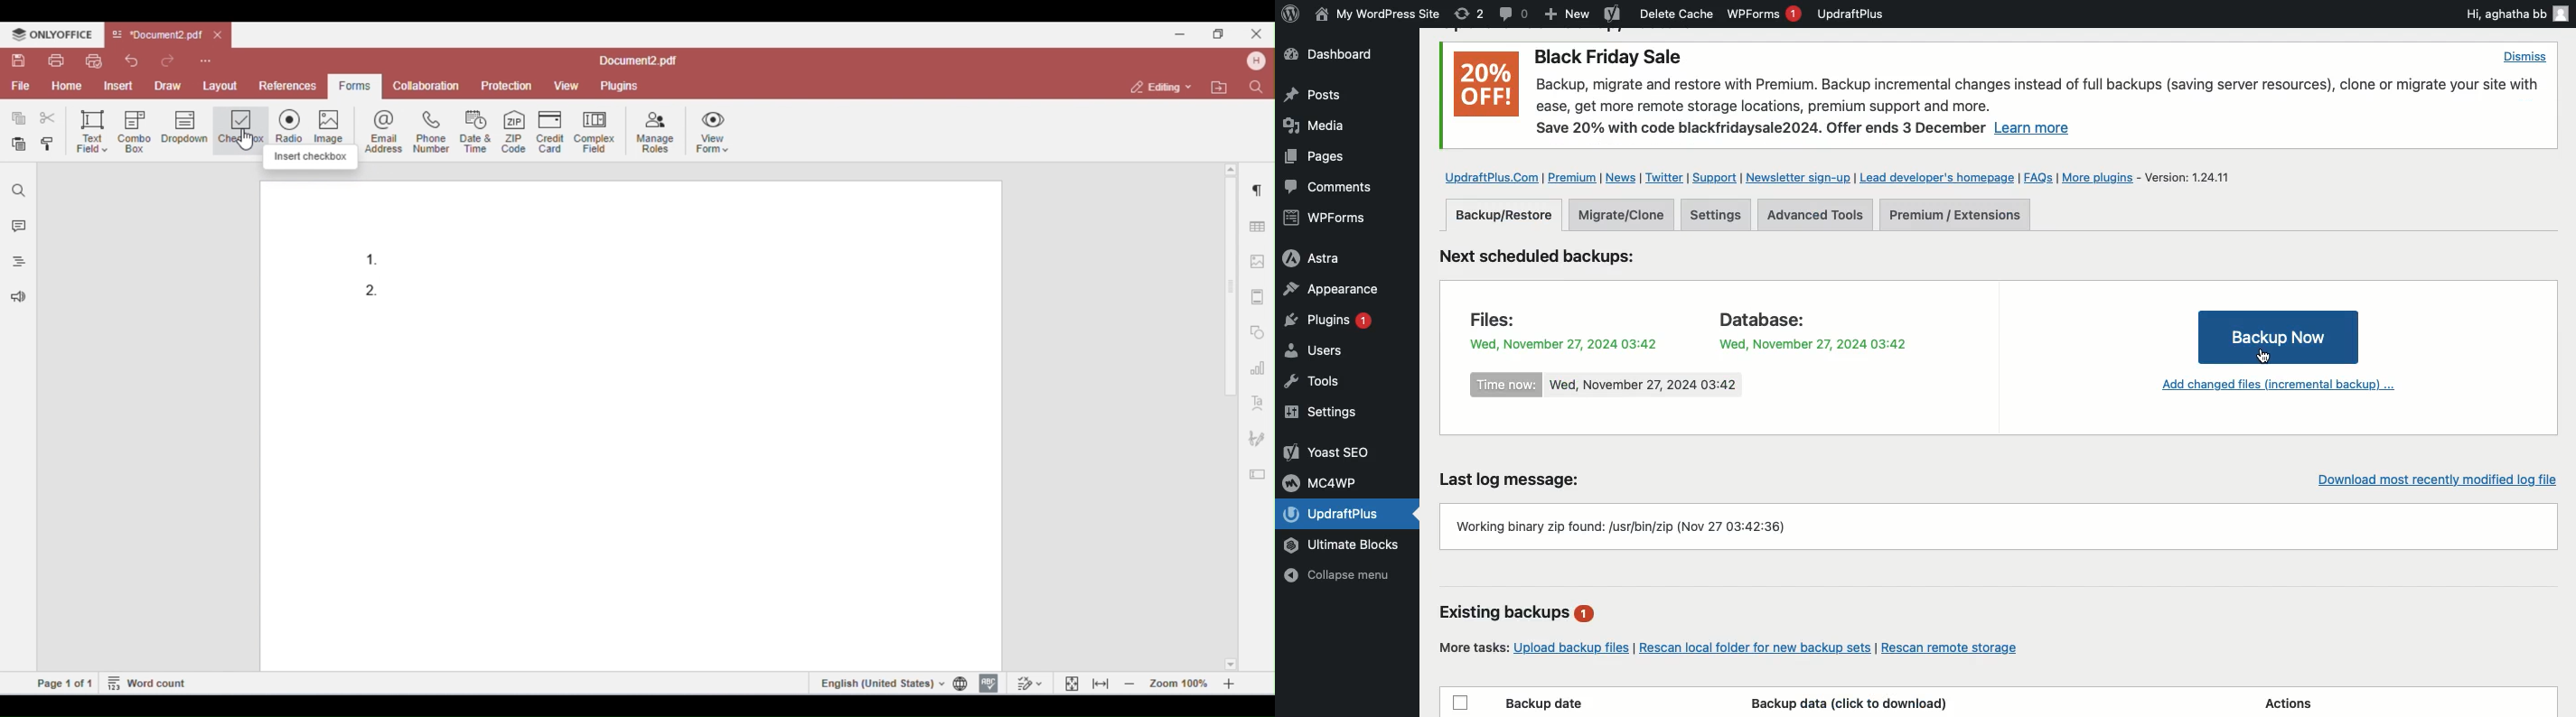 This screenshot has height=728, width=2576. What do you see at coordinates (2515, 13) in the screenshot?
I see `Hi, aghatha bb` at bounding box center [2515, 13].